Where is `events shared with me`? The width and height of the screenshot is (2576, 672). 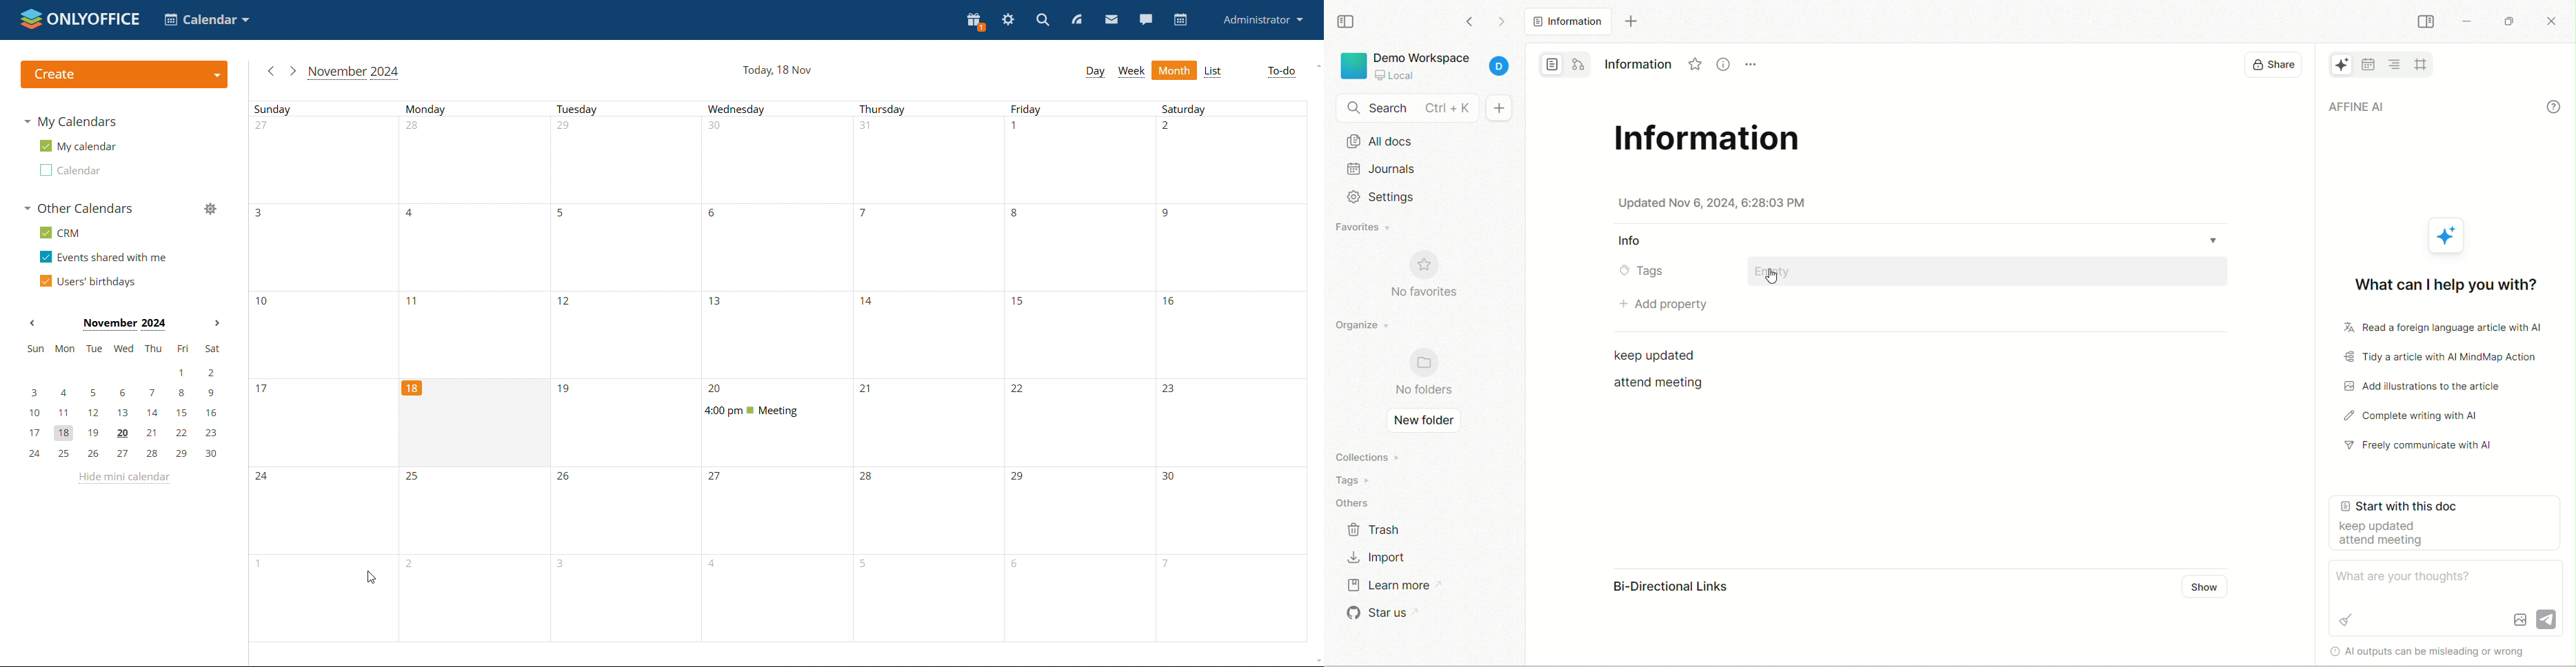
events shared with me is located at coordinates (103, 256).